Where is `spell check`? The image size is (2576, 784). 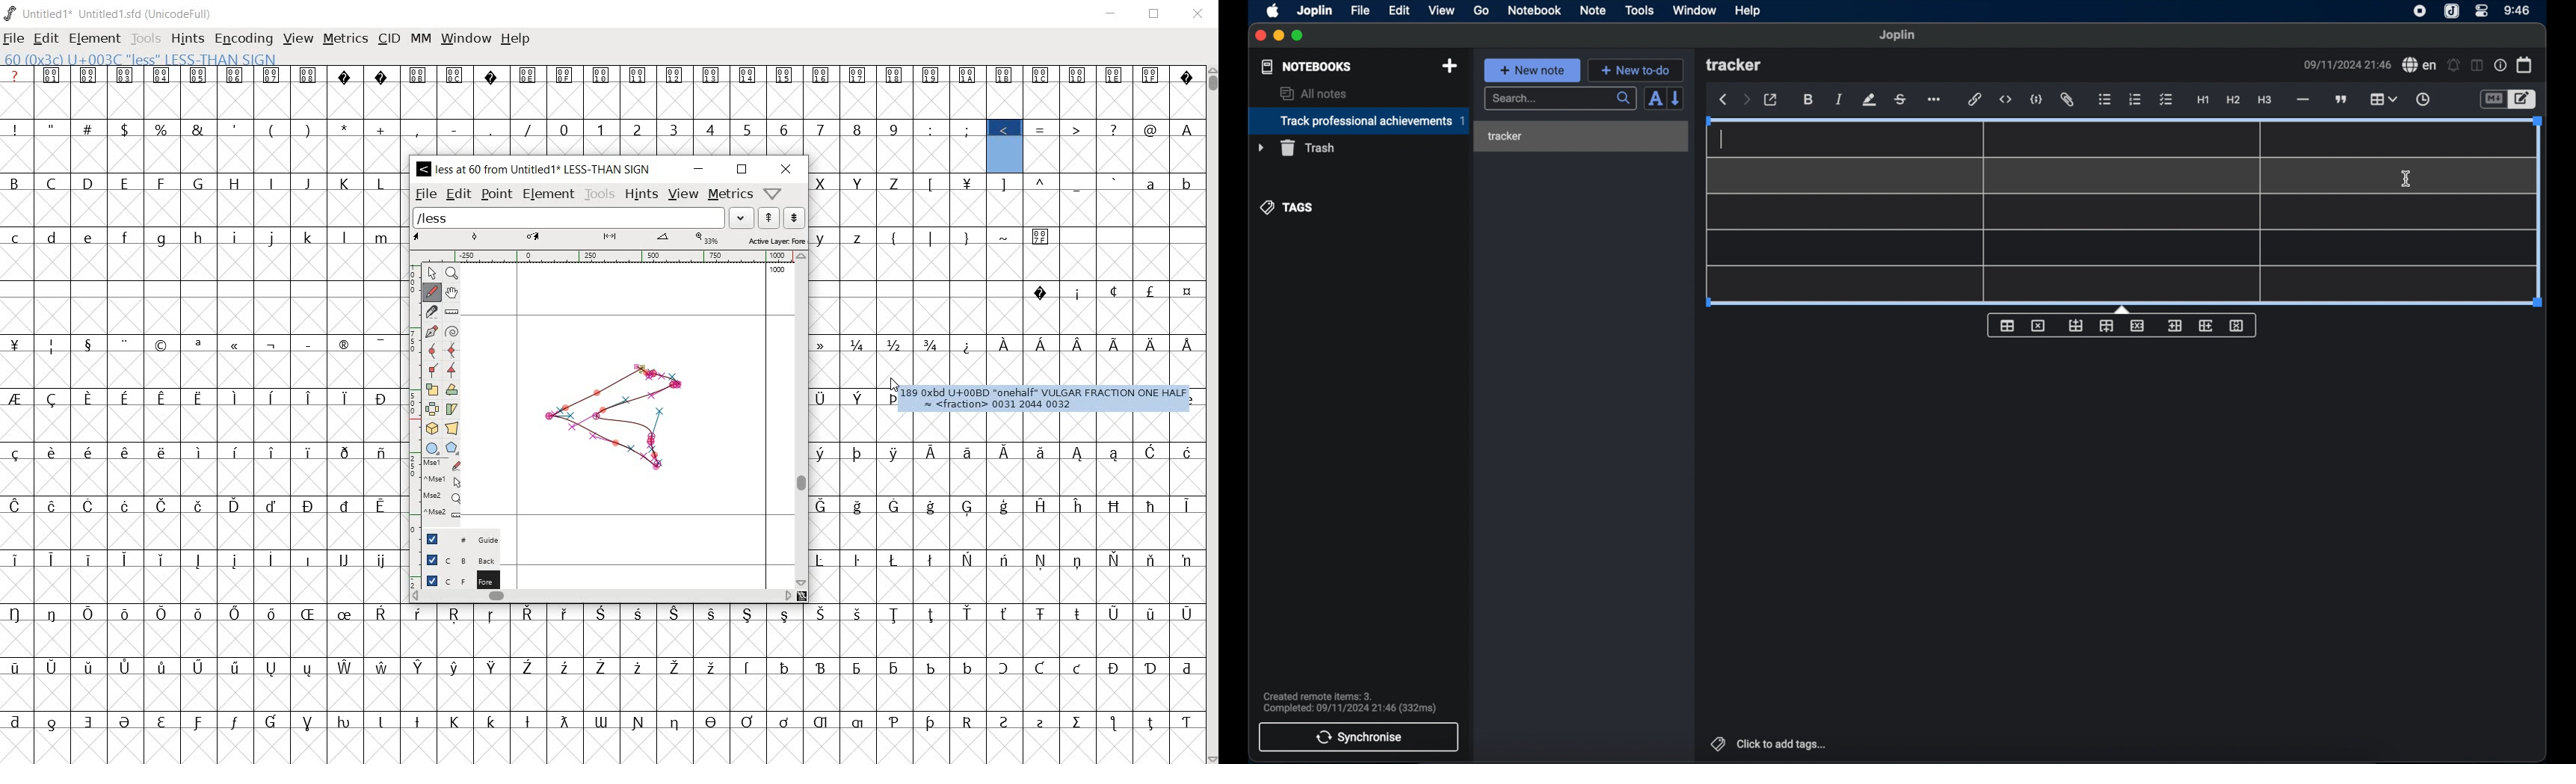
spell check is located at coordinates (2420, 65).